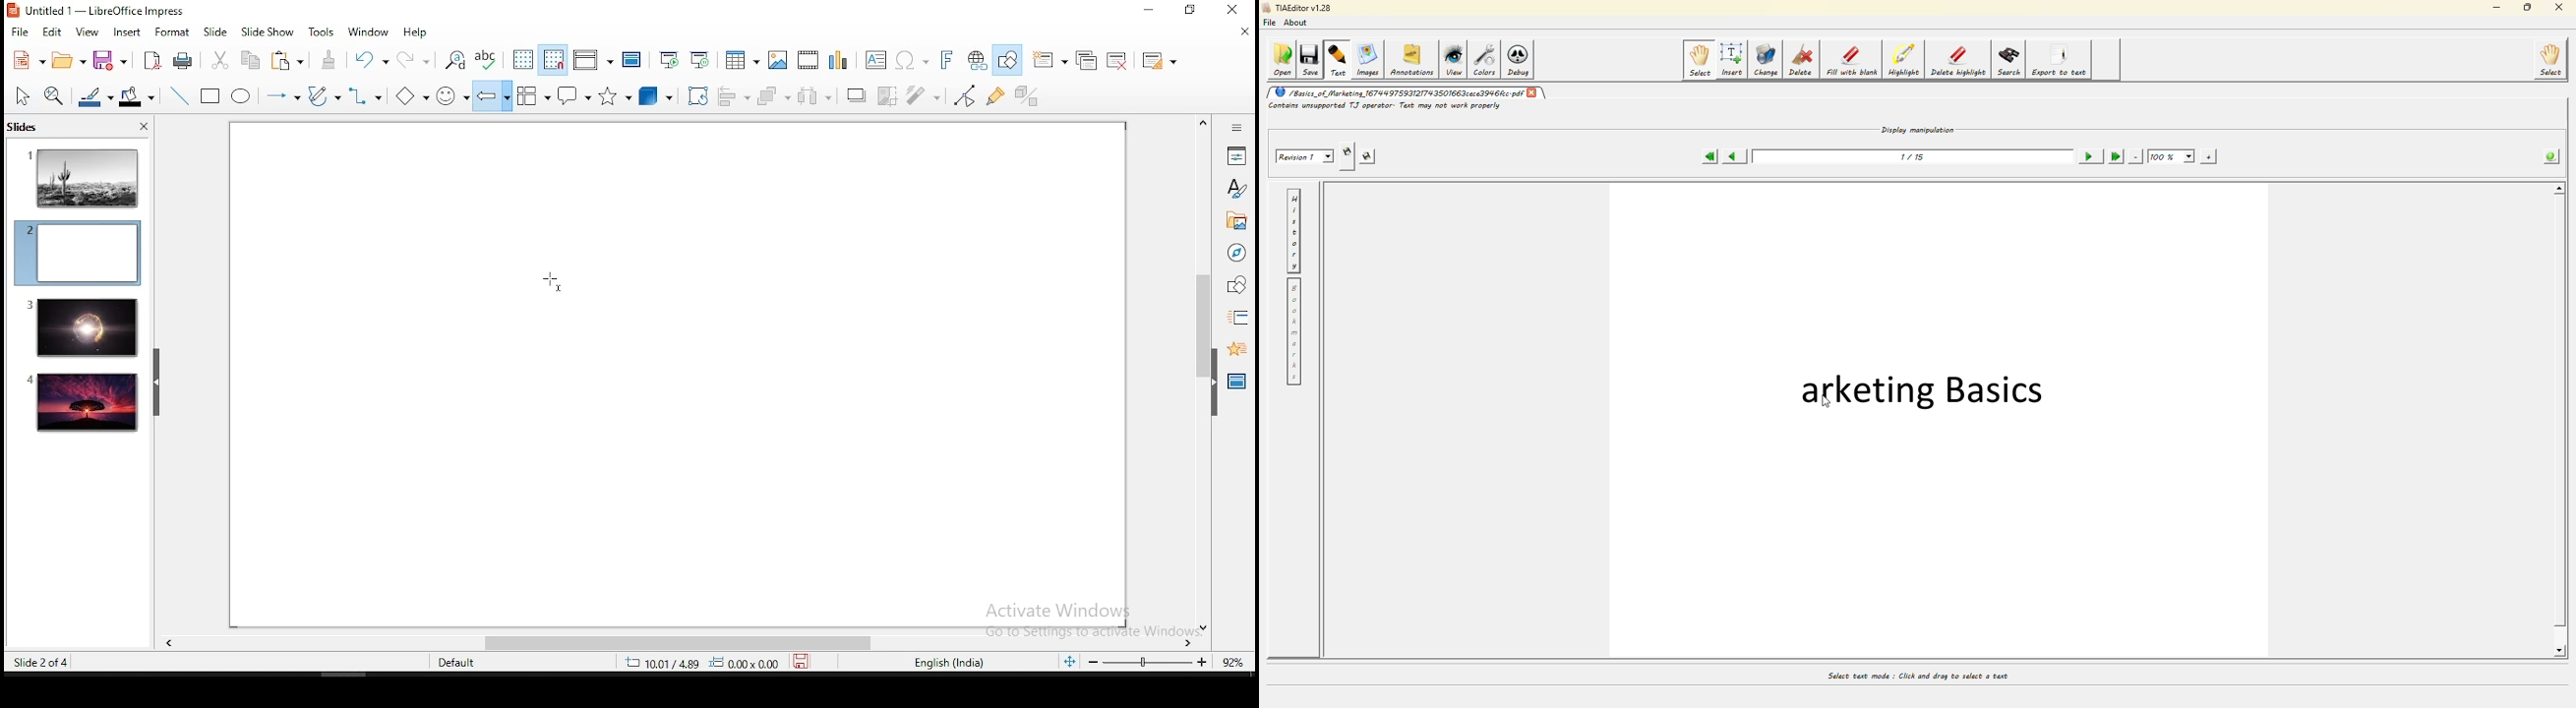 The image size is (2576, 728). Describe the element at coordinates (142, 129) in the screenshot. I see `close` at that location.